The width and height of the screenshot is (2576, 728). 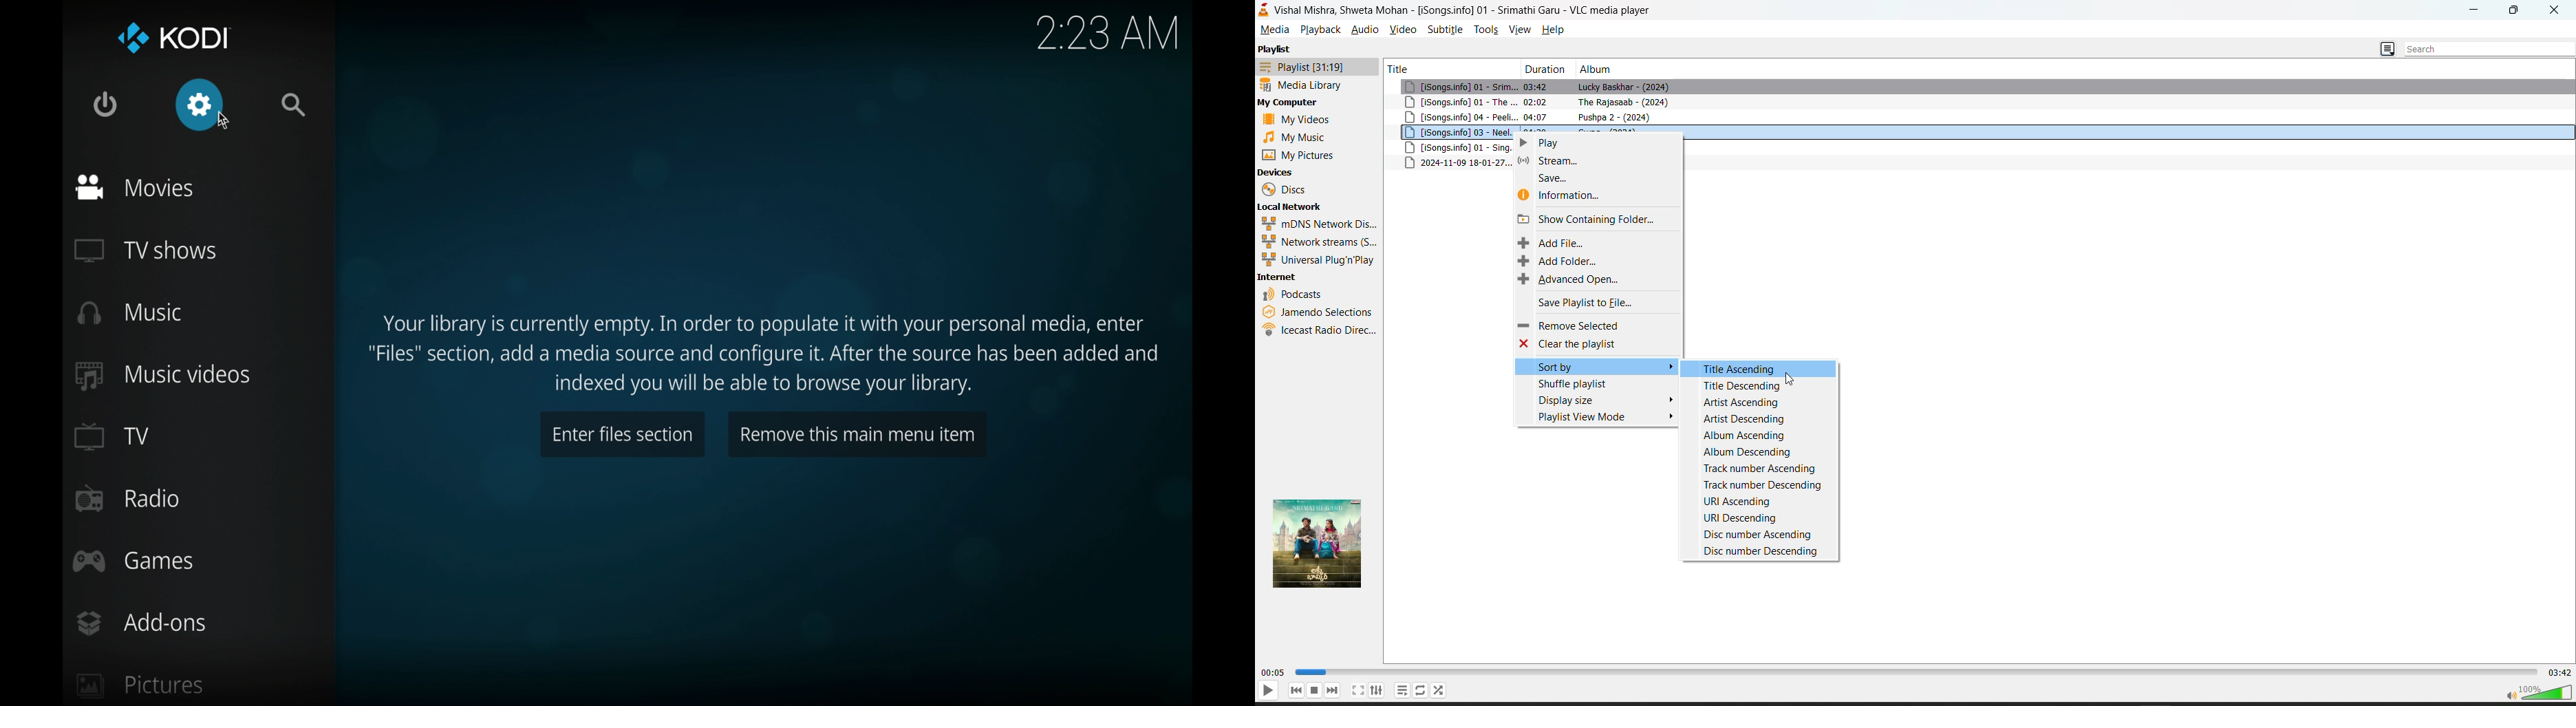 I want to click on song, so click(x=1979, y=118).